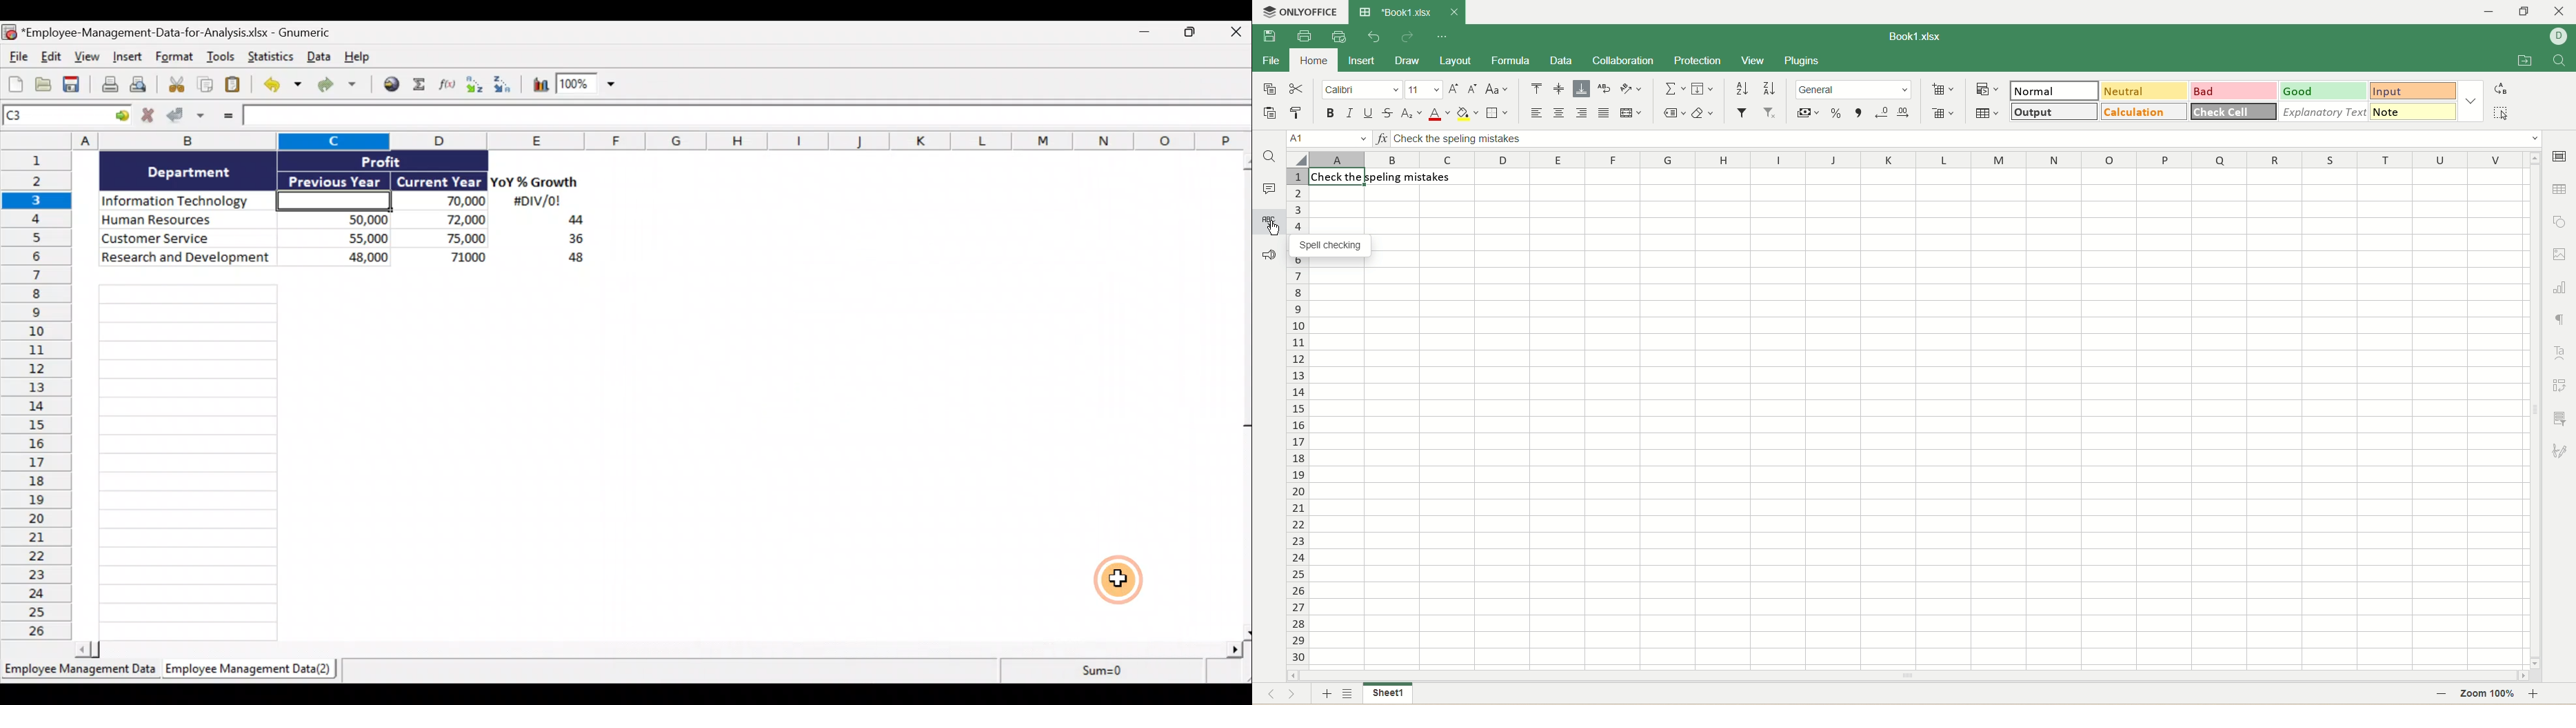 This screenshot has height=728, width=2576. What do you see at coordinates (1294, 90) in the screenshot?
I see `cut` at bounding box center [1294, 90].